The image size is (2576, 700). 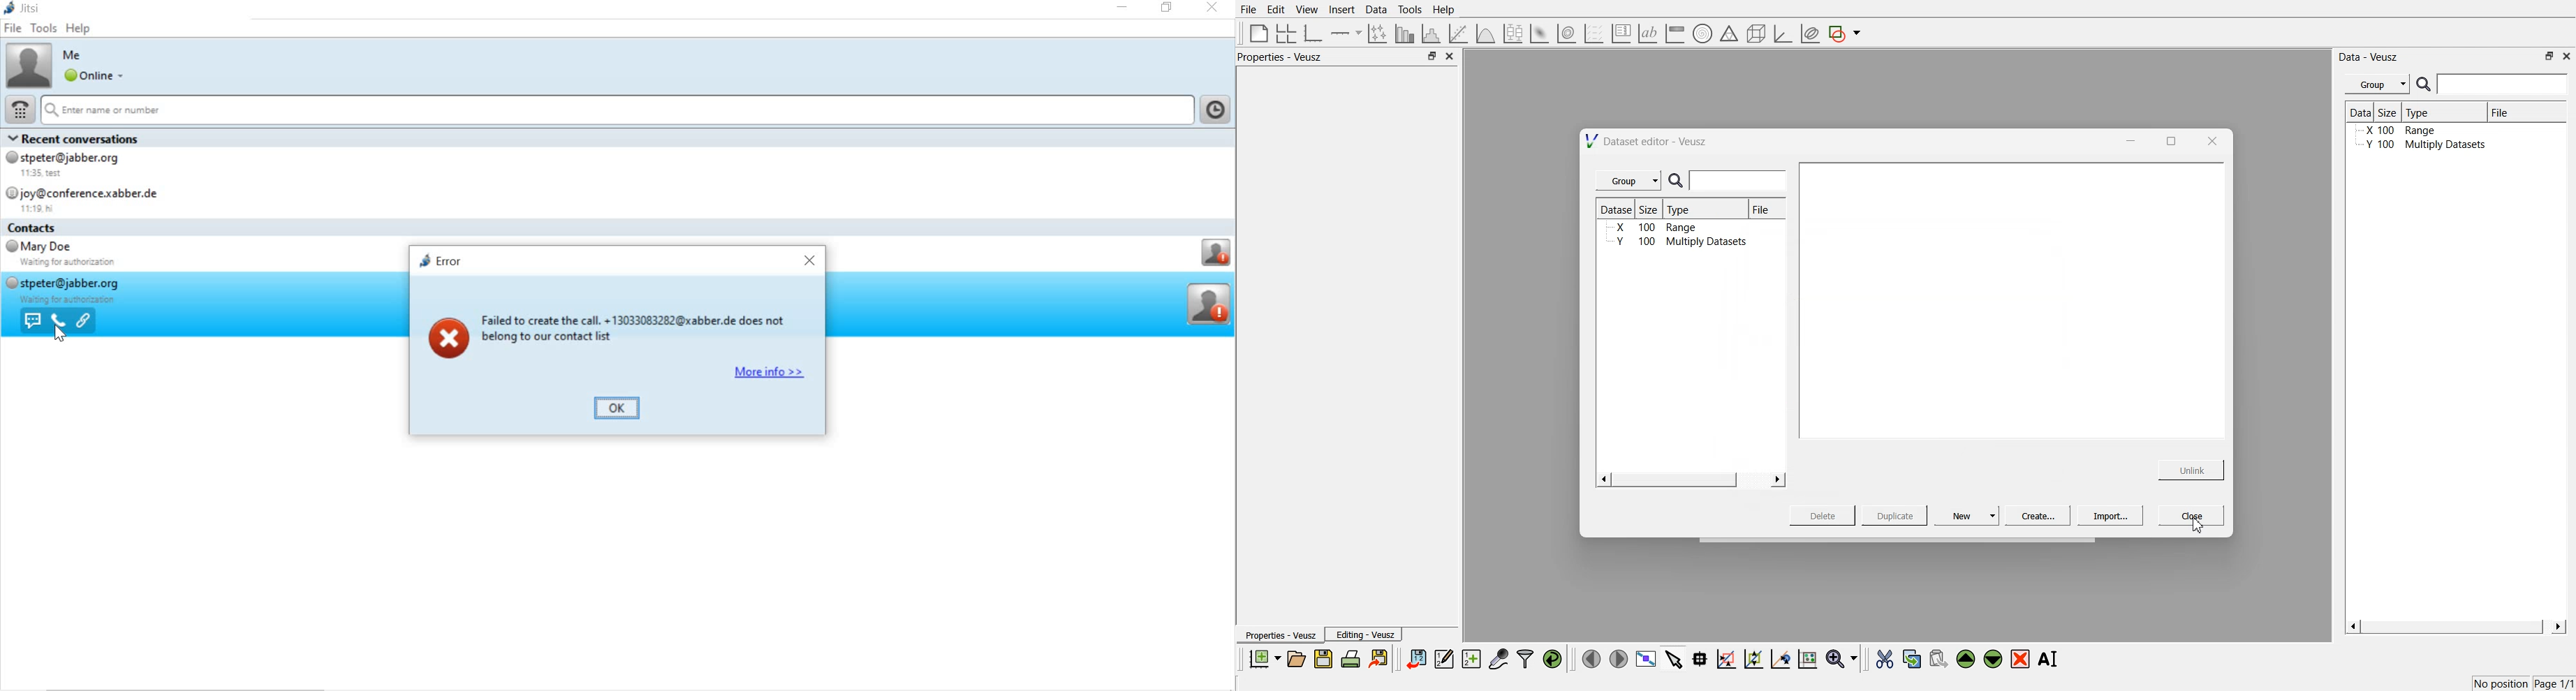 I want to click on search icon, so click(x=1679, y=181).